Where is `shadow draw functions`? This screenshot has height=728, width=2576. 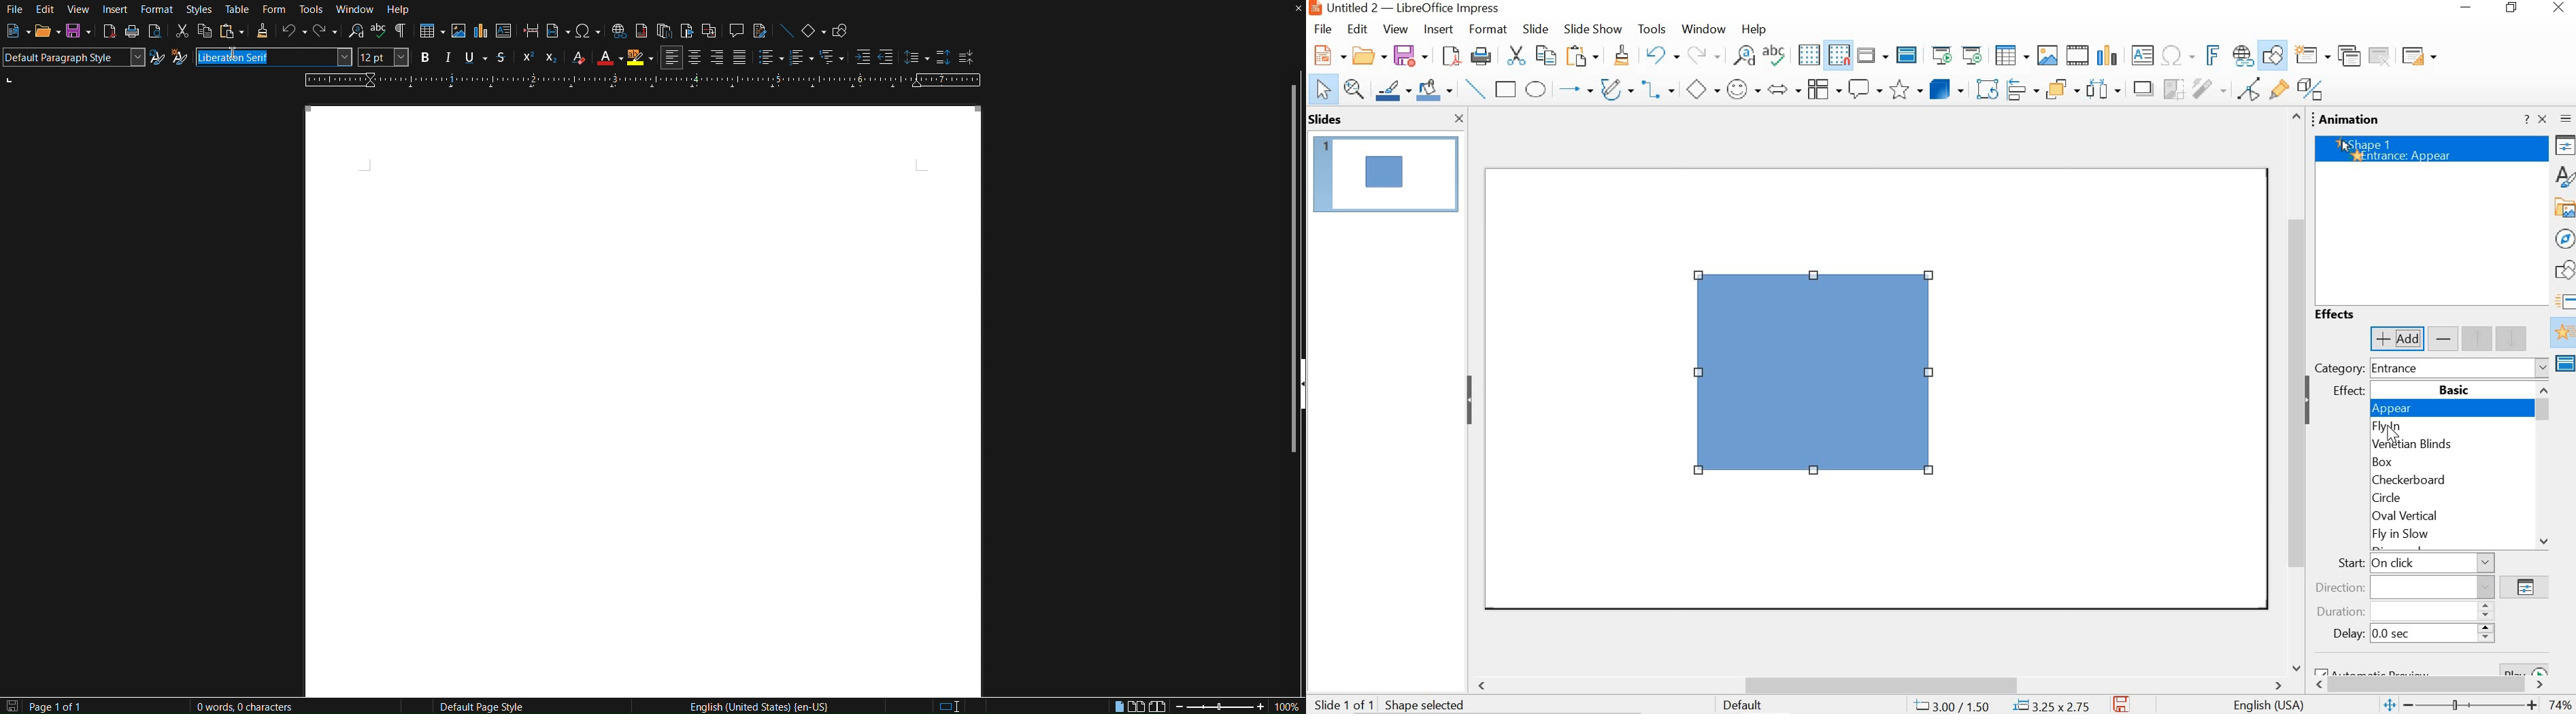
shadow draw functions is located at coordinates (2272, 54).